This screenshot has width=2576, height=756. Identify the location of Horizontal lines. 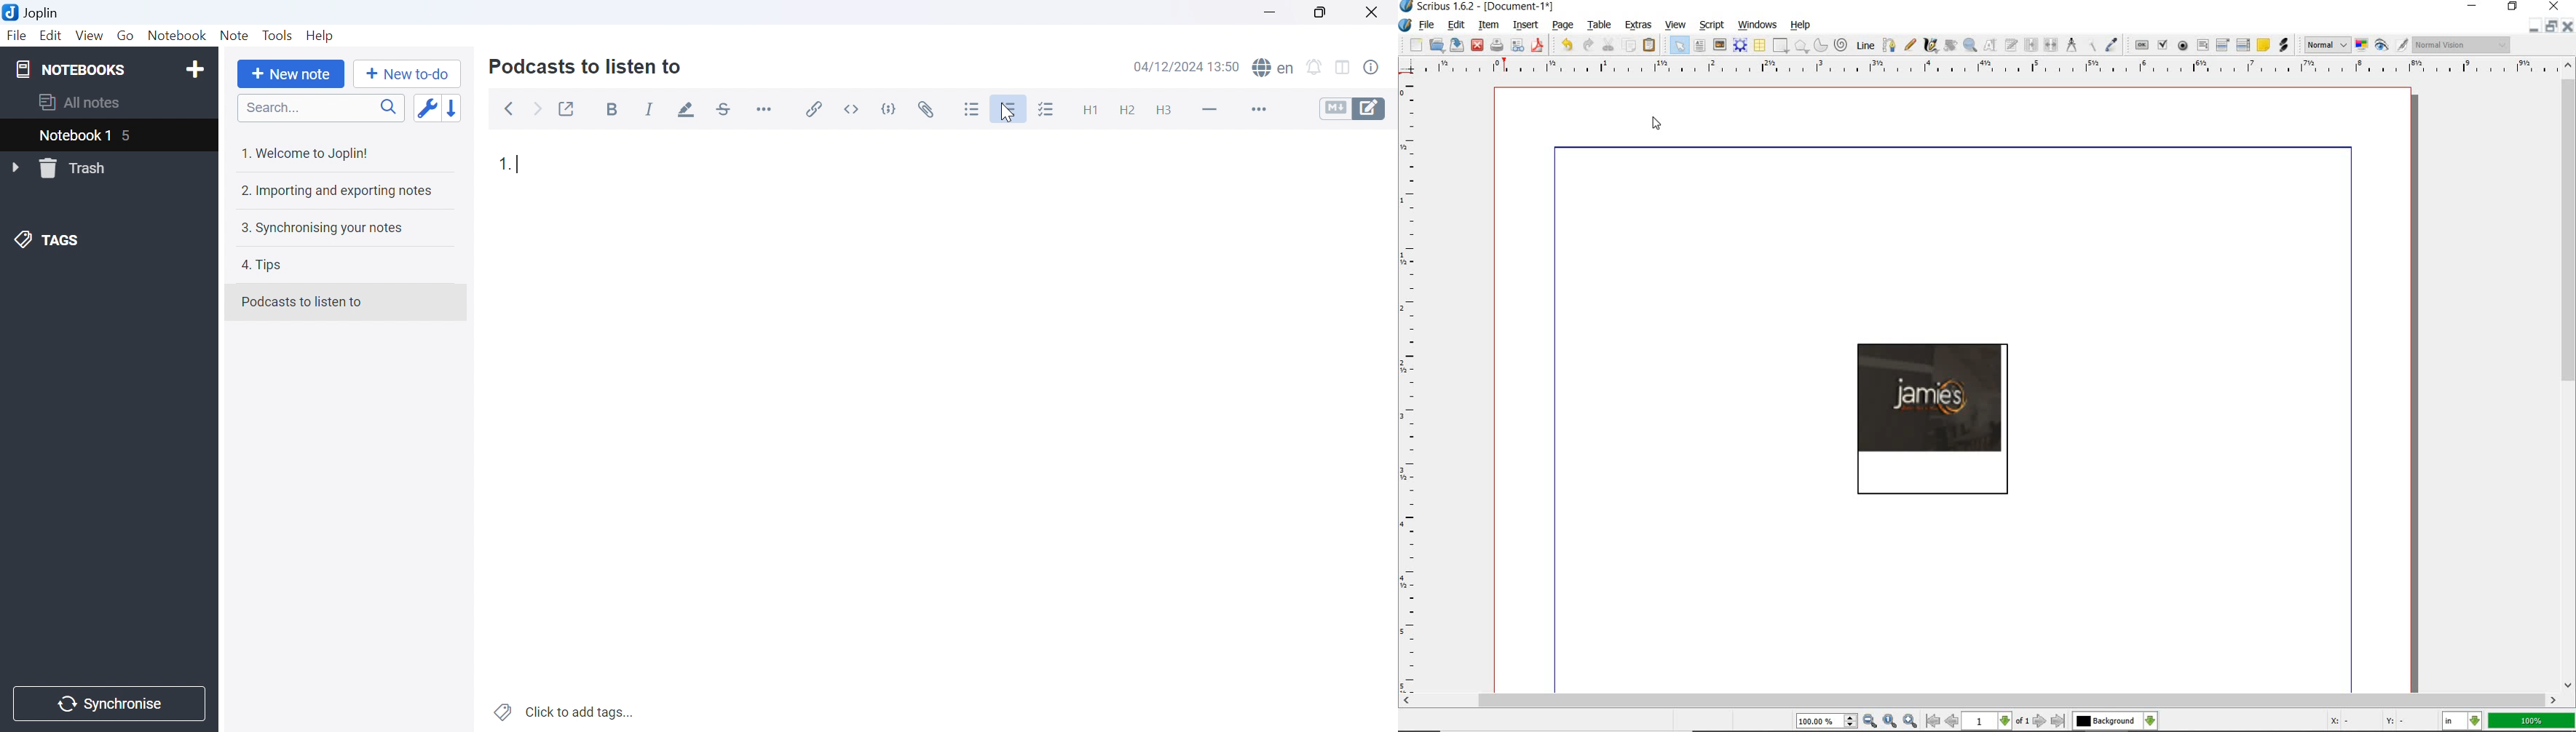
(1209, 108).